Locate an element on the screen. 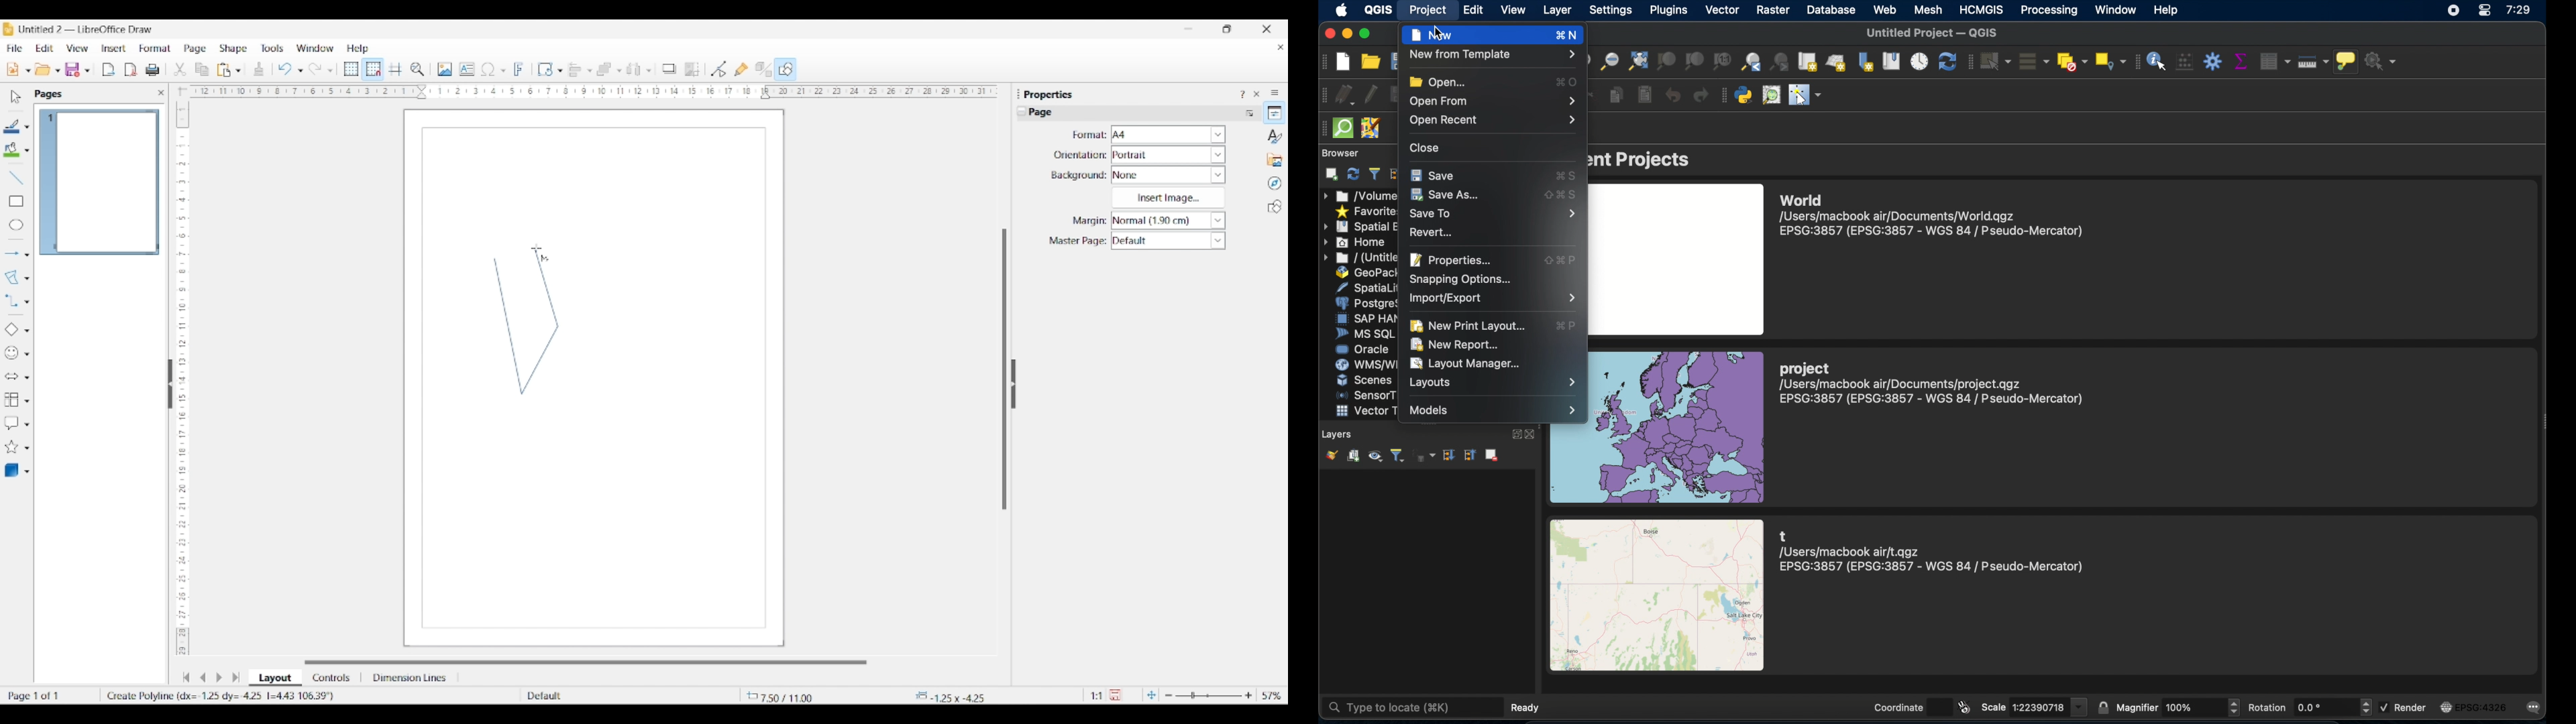 The height and width of the screenshot is (728, 2576). Insert text box is located at coordinates (467, 69).